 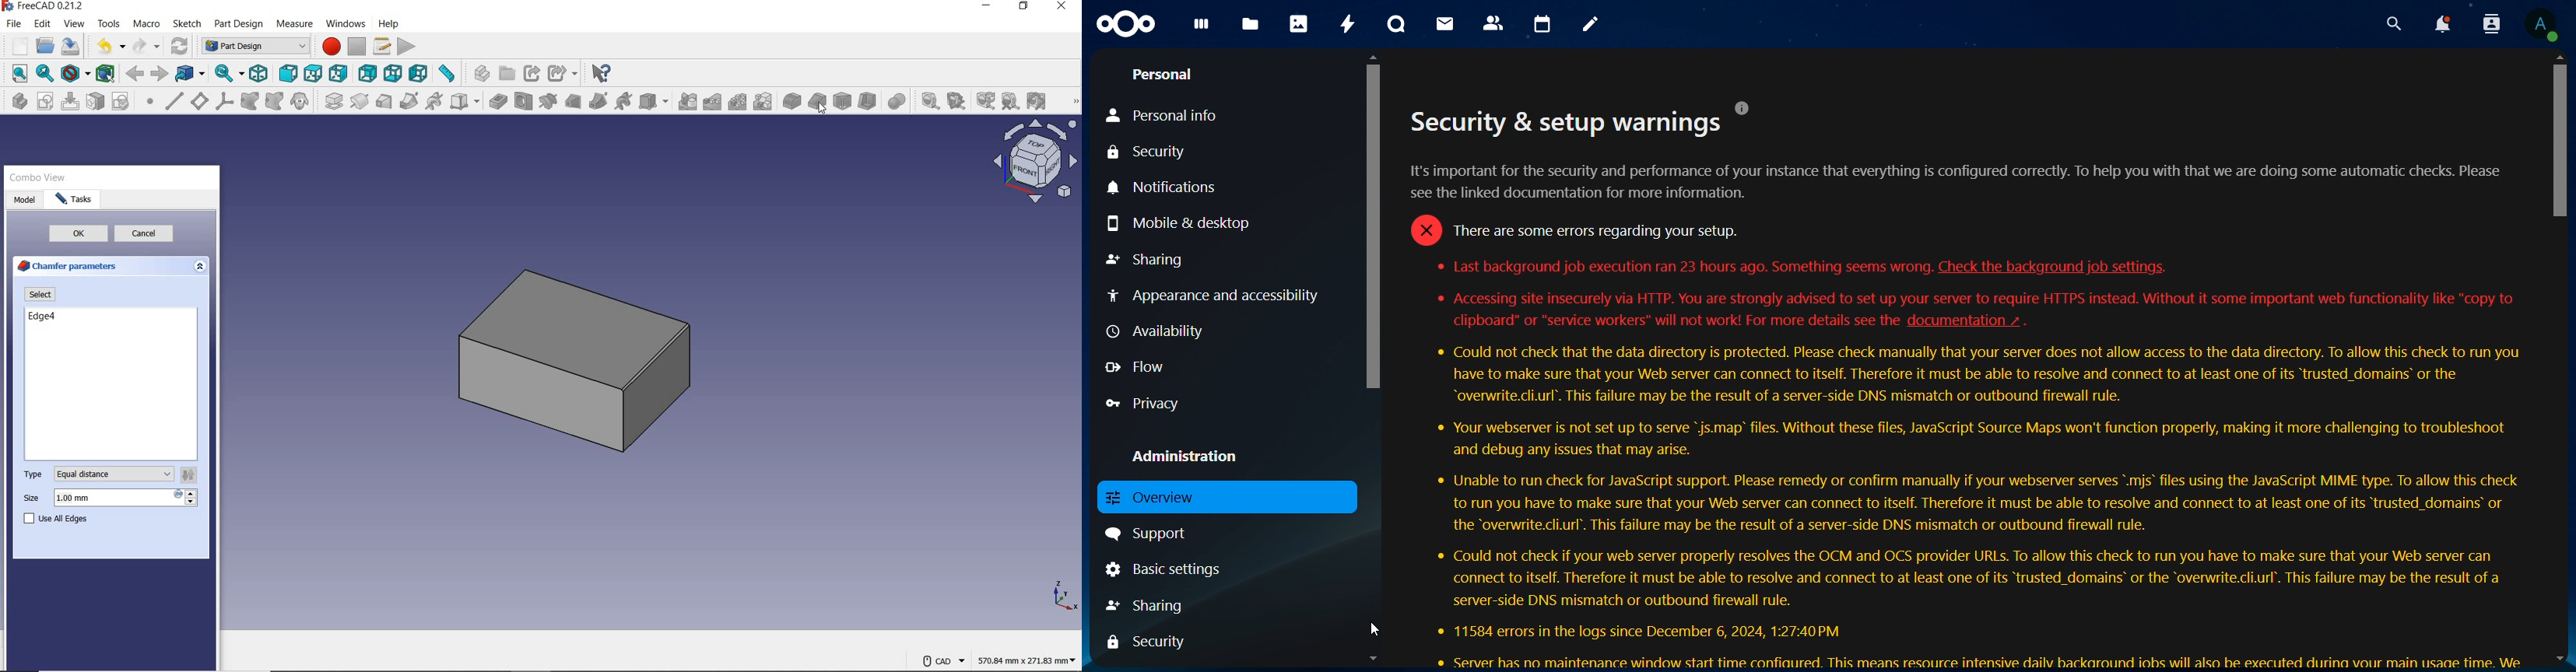 What do you see at coordinates (480, 75) in the screenshot?
I see `create part` at bounding box center [480, 75].